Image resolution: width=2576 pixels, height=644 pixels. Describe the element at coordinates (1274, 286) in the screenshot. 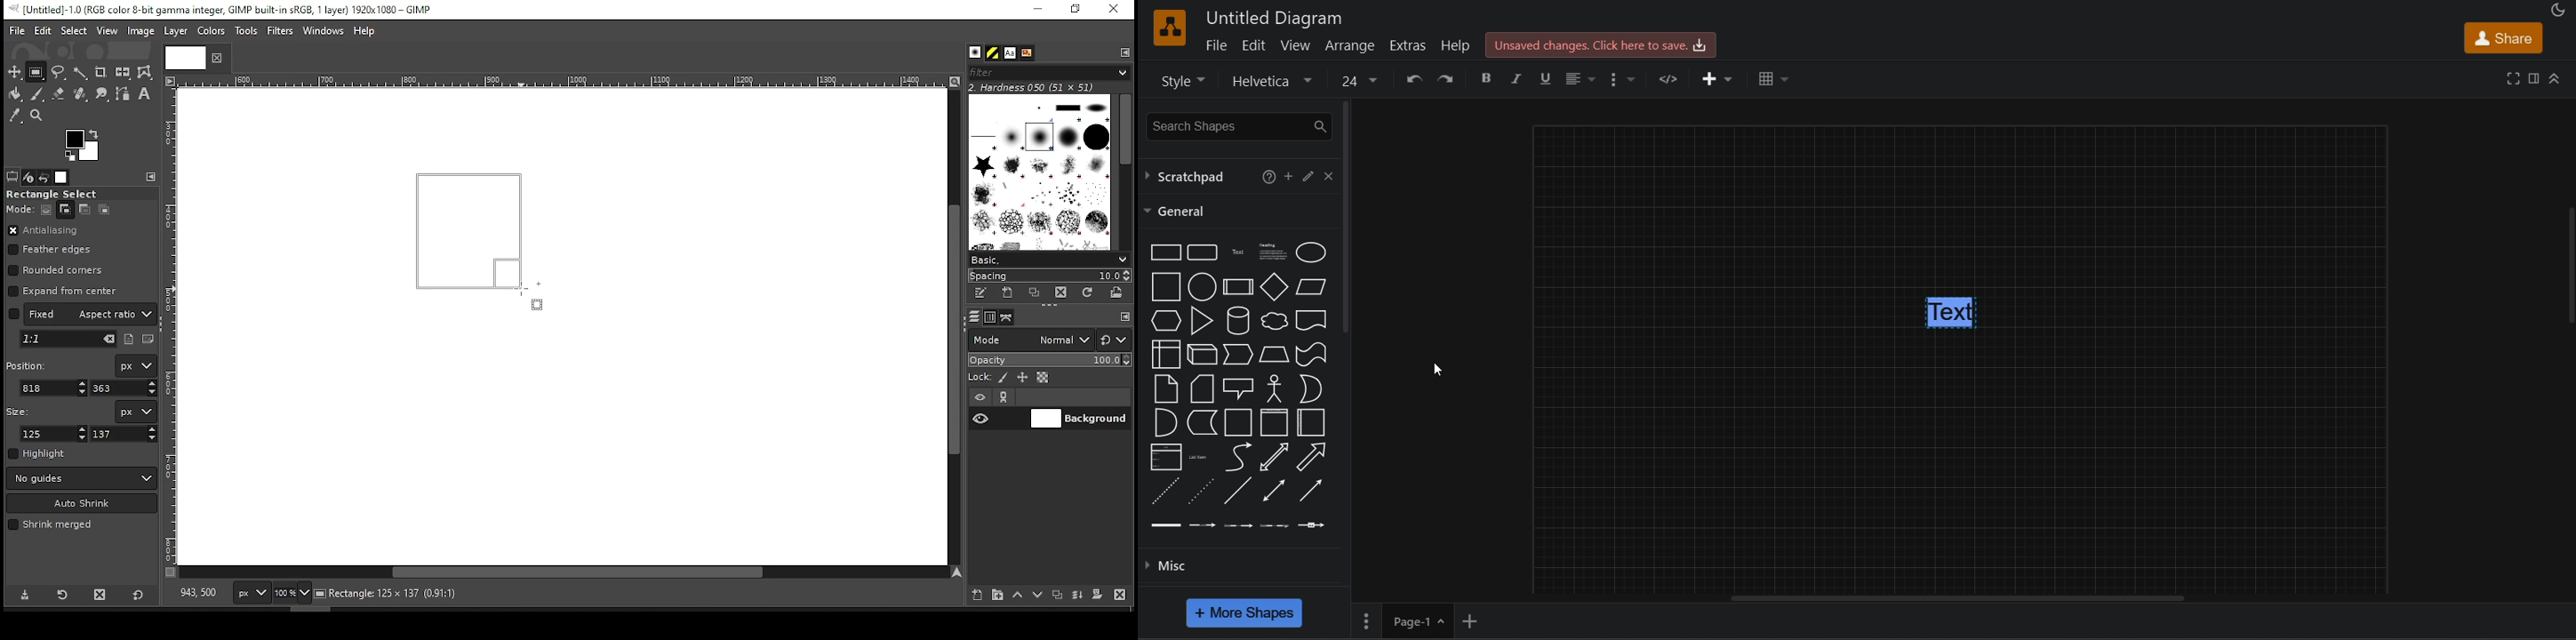

I see `Diamond` at that location.